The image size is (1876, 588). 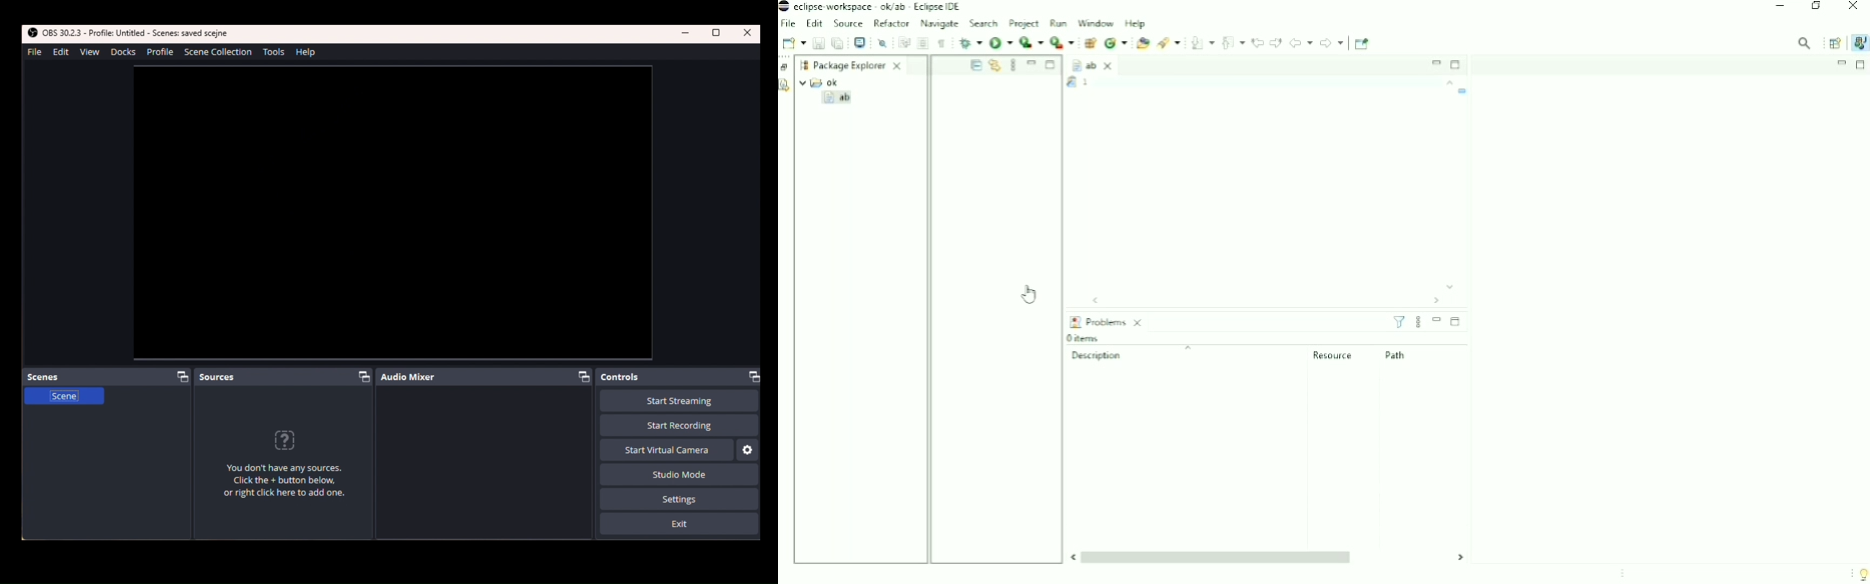 I want to click on OBS, so click(x=55, y=34).